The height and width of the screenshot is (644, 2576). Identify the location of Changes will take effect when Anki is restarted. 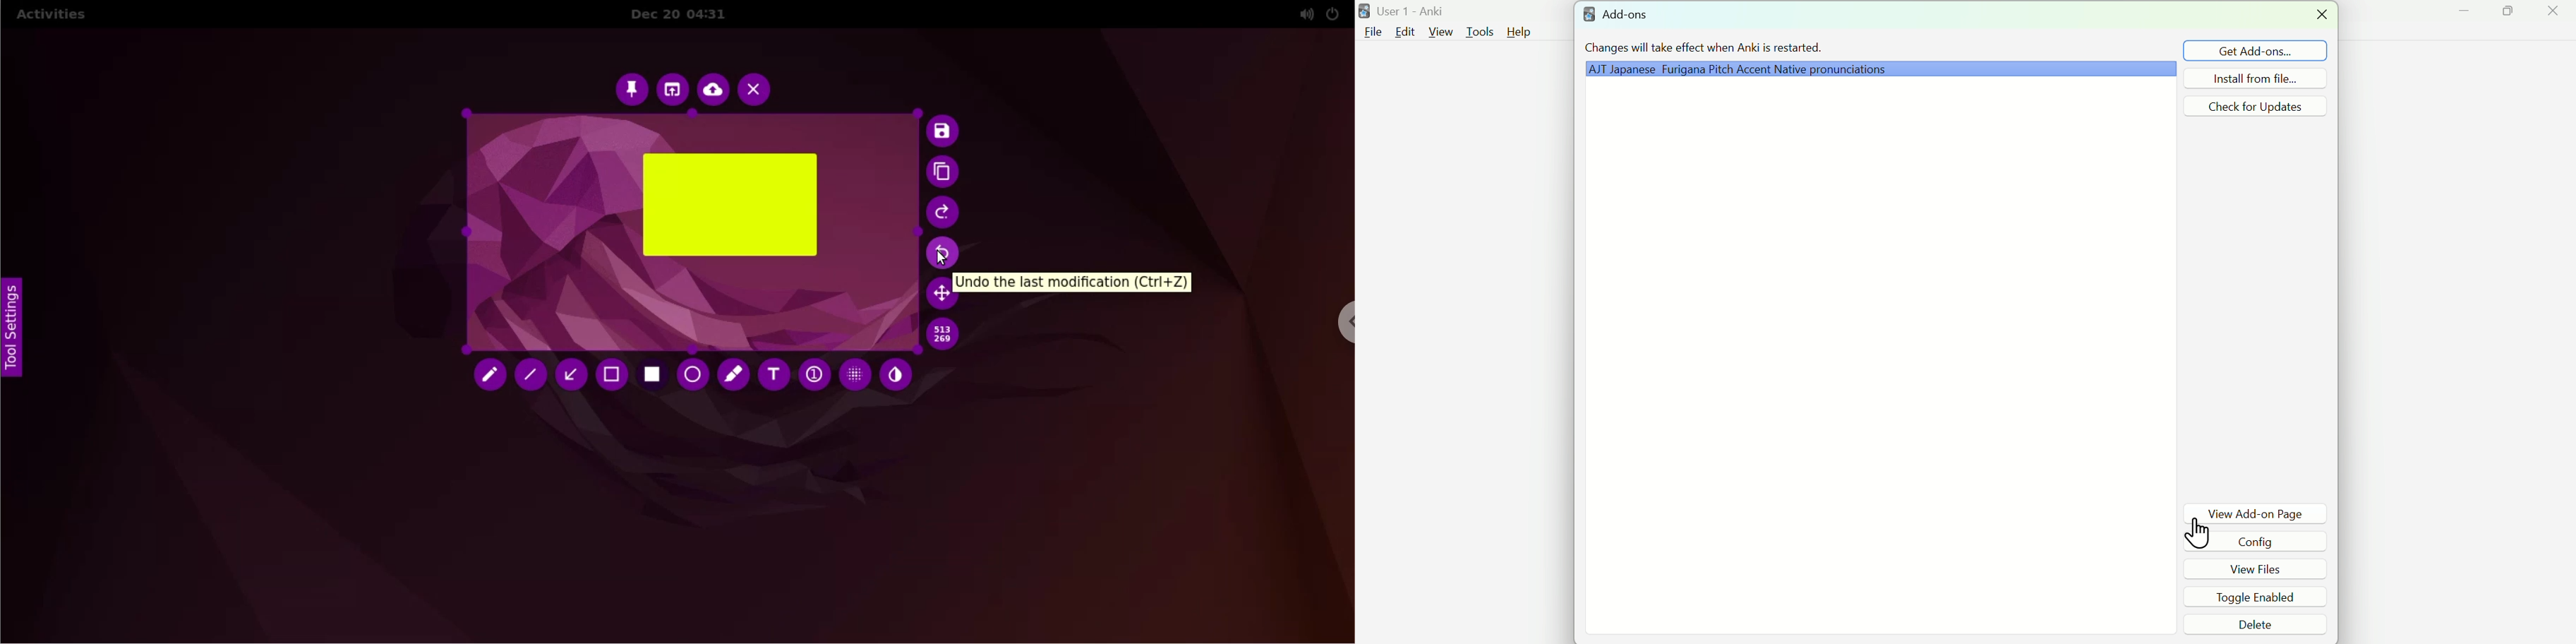
(1710, 49).